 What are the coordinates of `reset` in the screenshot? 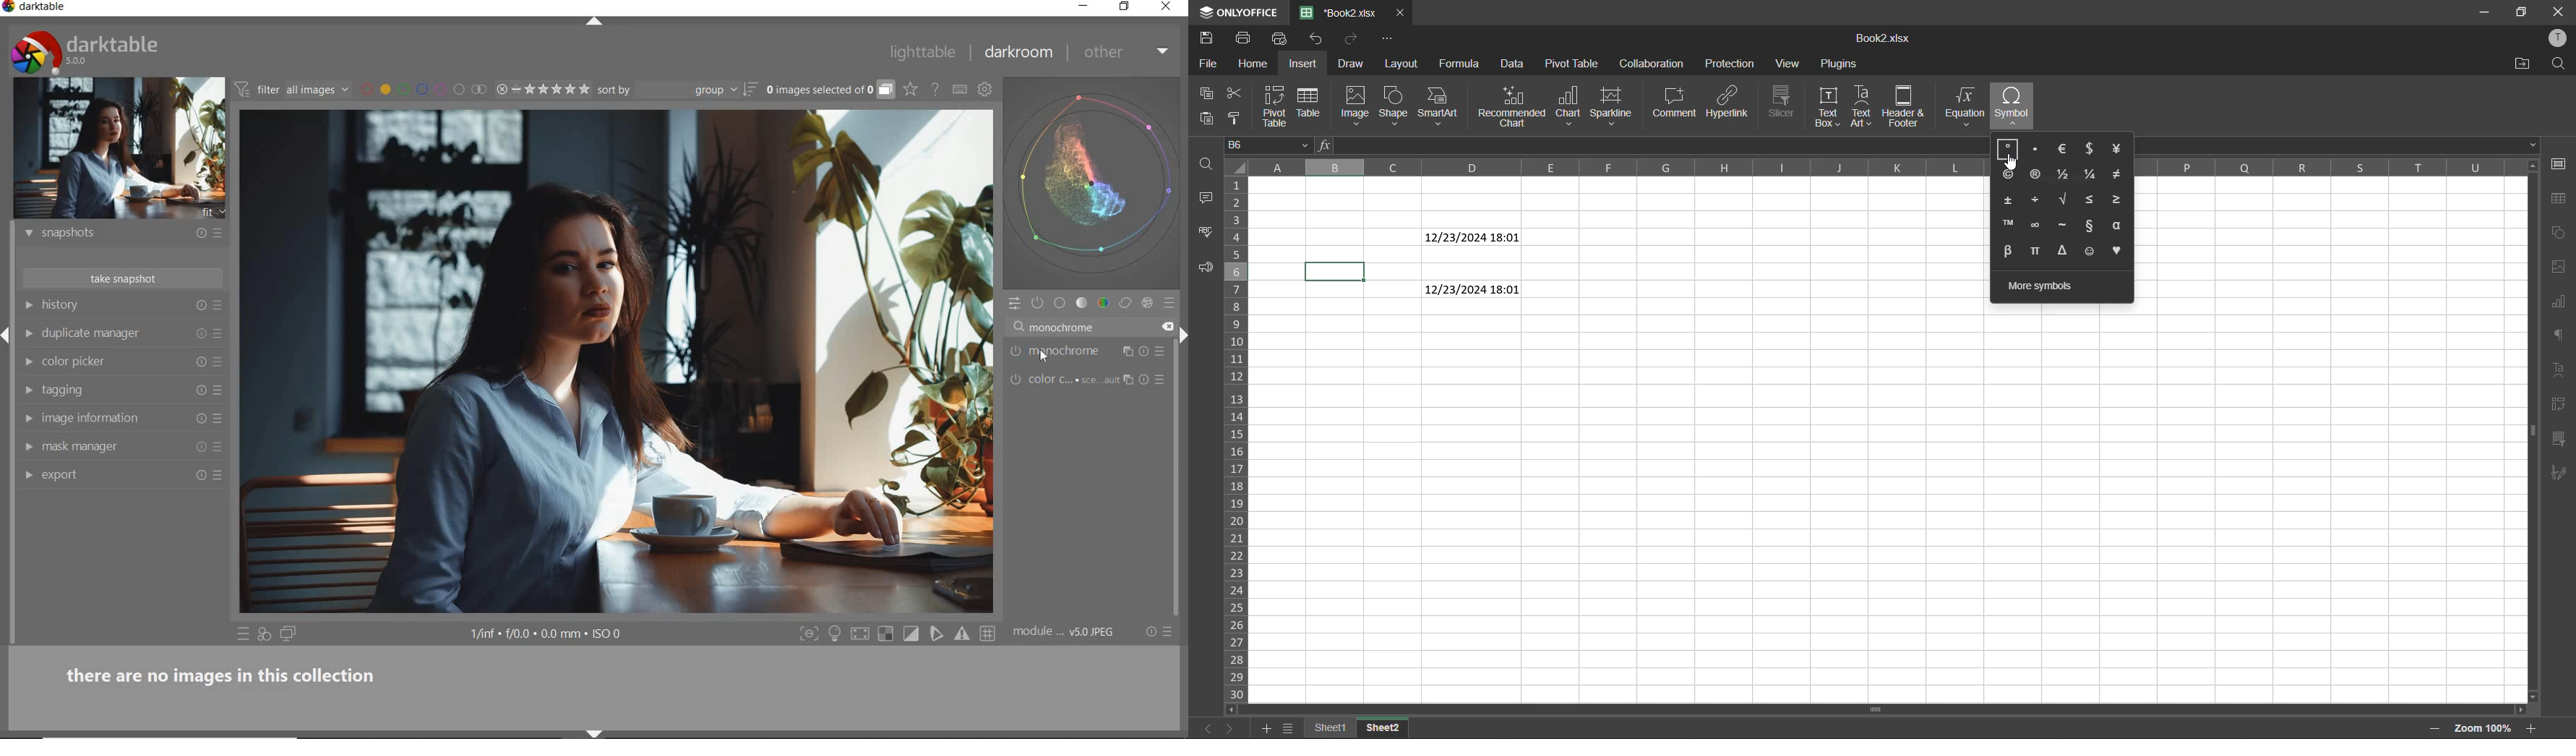 It's located at (200, 419).